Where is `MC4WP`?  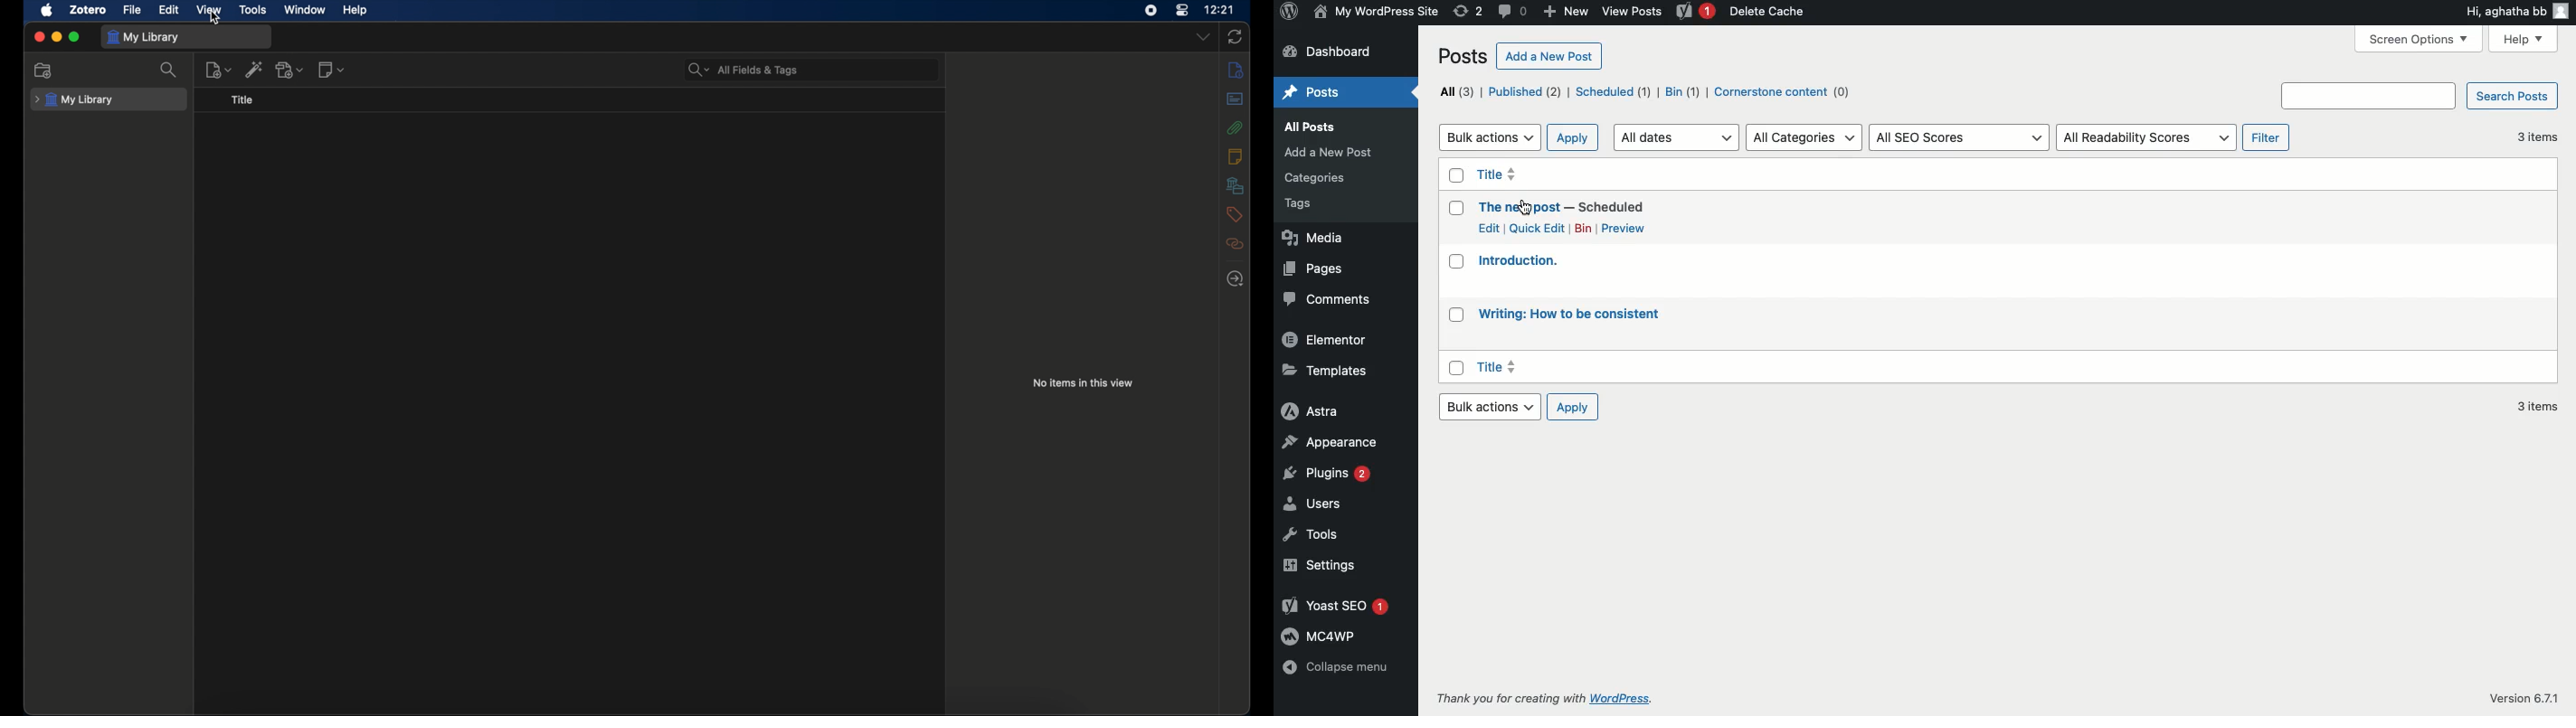
MC4WP is located at coordinates (1321, 636).